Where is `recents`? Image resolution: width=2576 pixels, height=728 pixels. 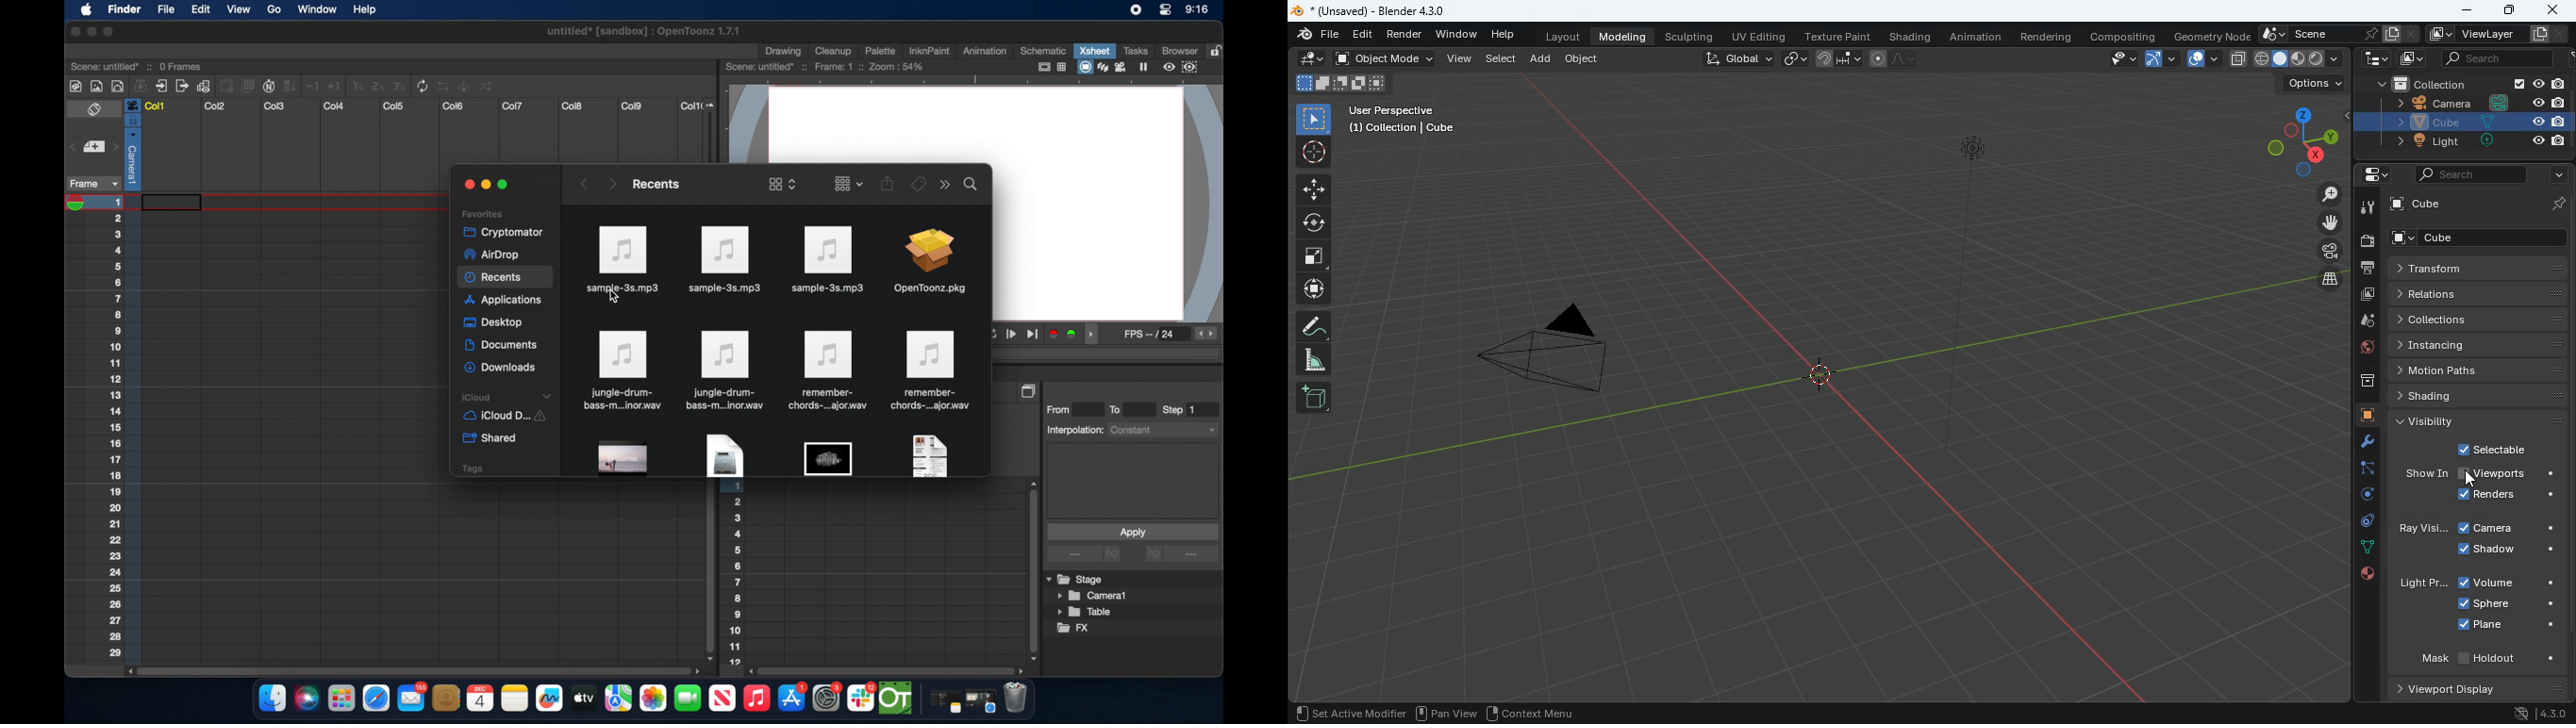
recents is located at coordinates (655, 184).